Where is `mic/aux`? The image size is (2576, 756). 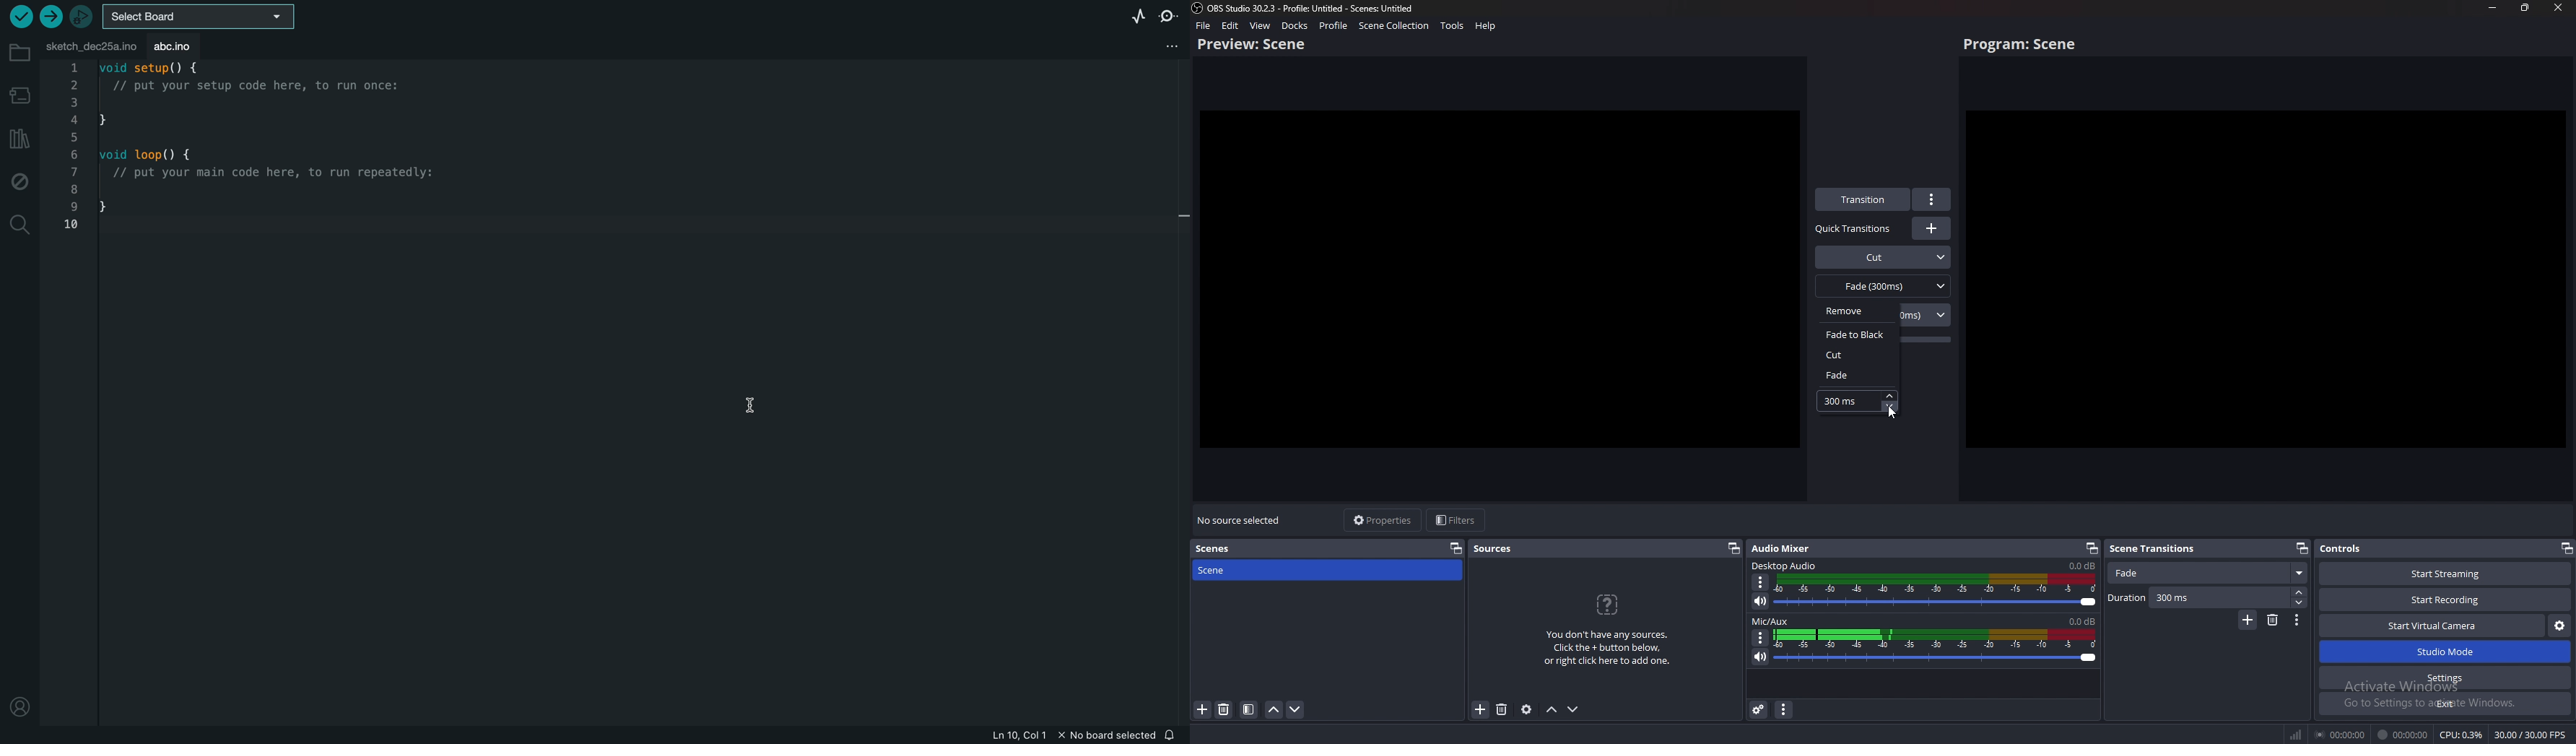 mic/aux is located at coordinates (1772, 620).